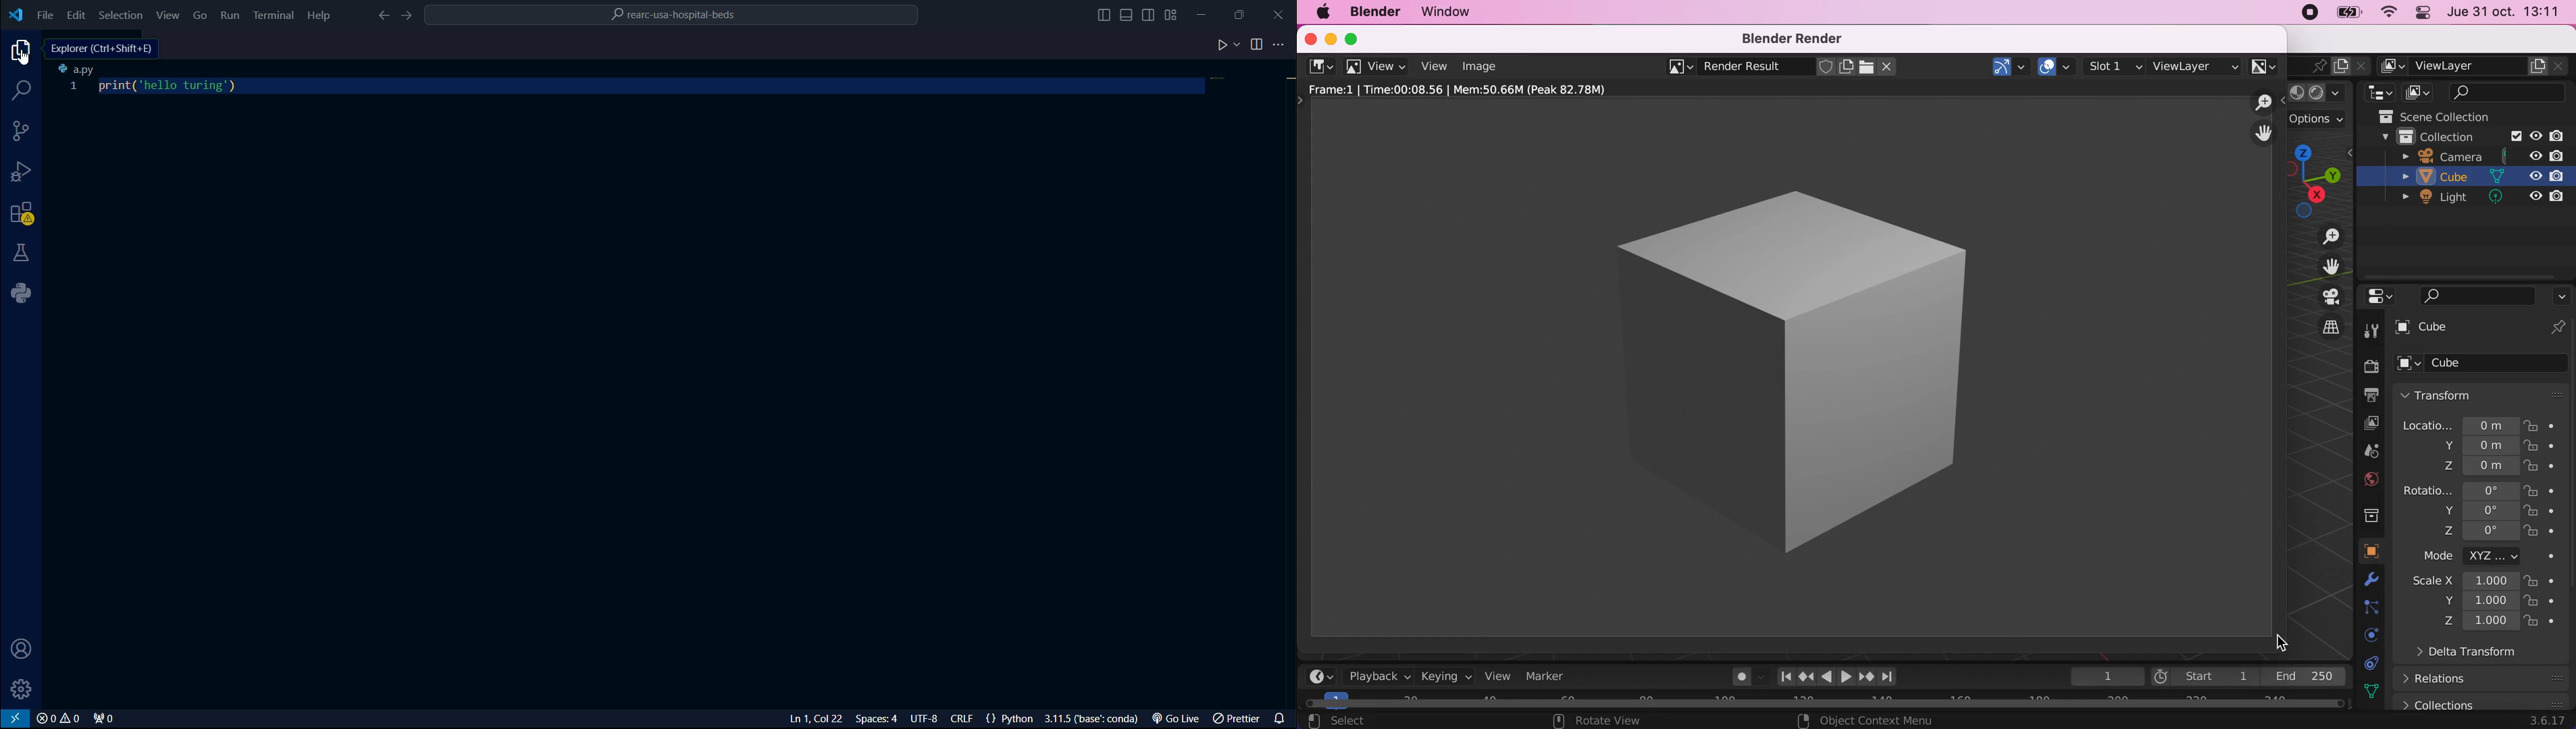 The image size is (2576, 756). I want to click on notifications, so click(1281, 717).